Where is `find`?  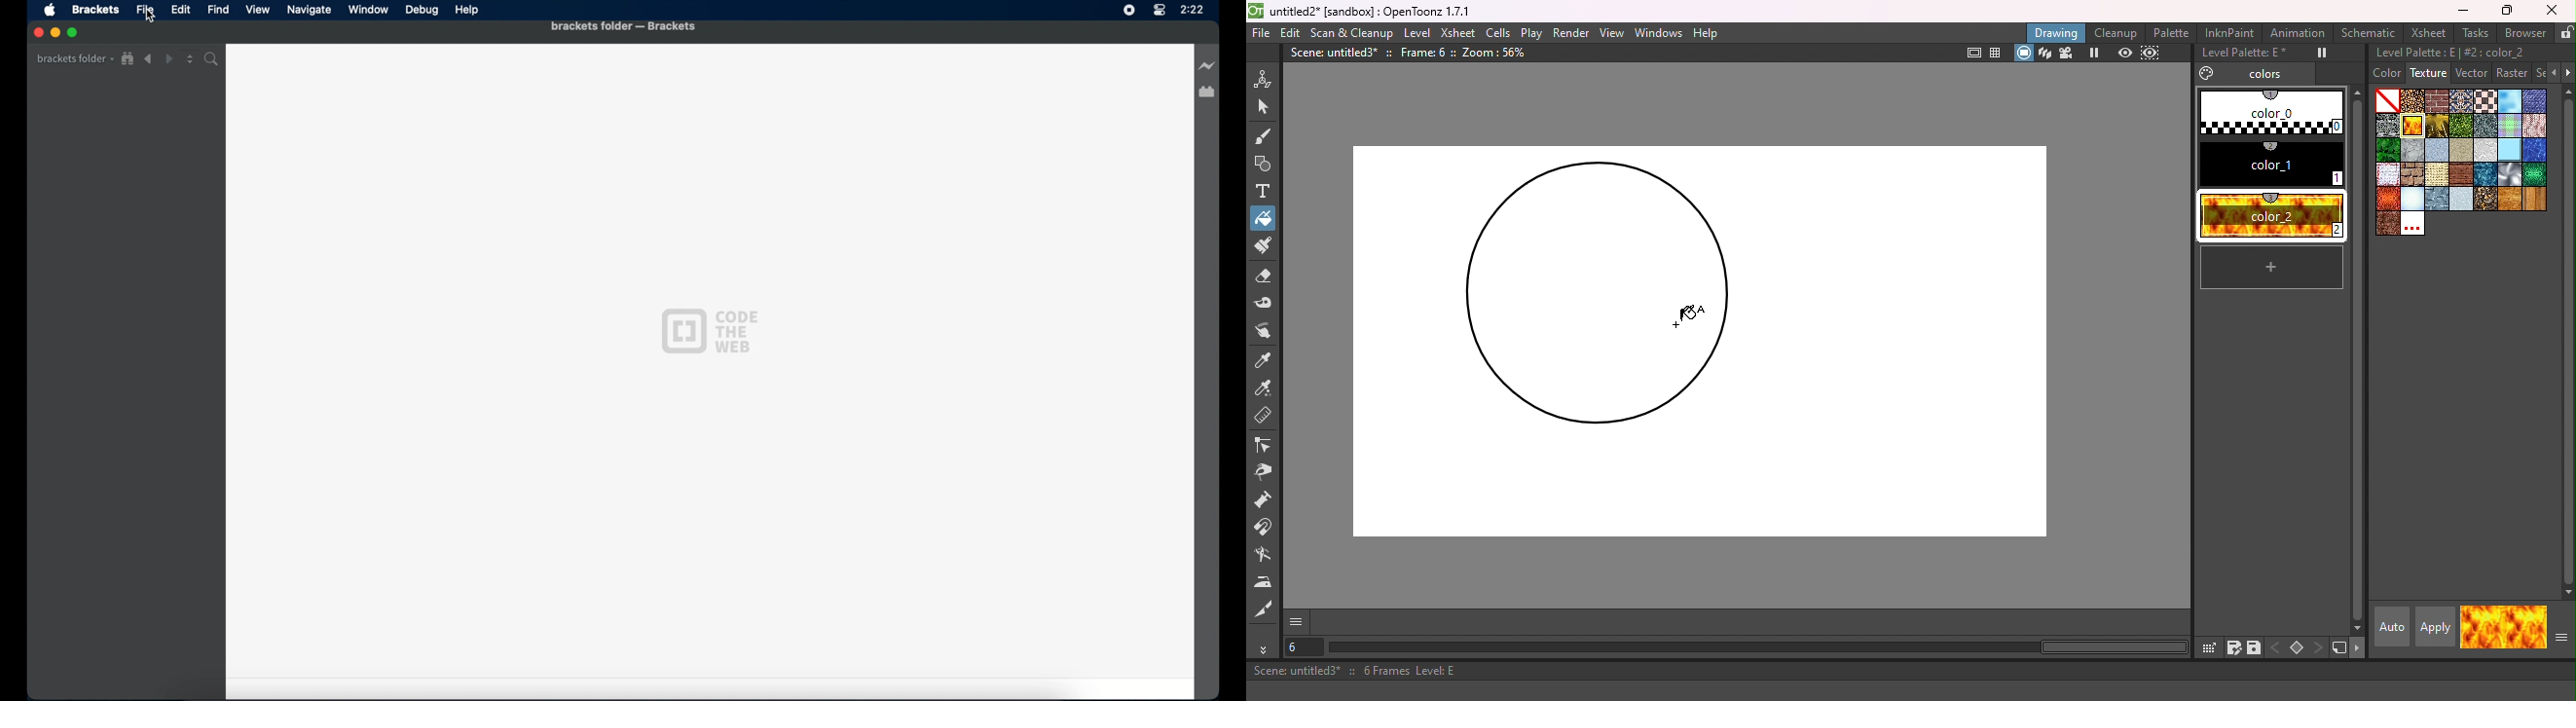 find is located at coordinates (219, 9).